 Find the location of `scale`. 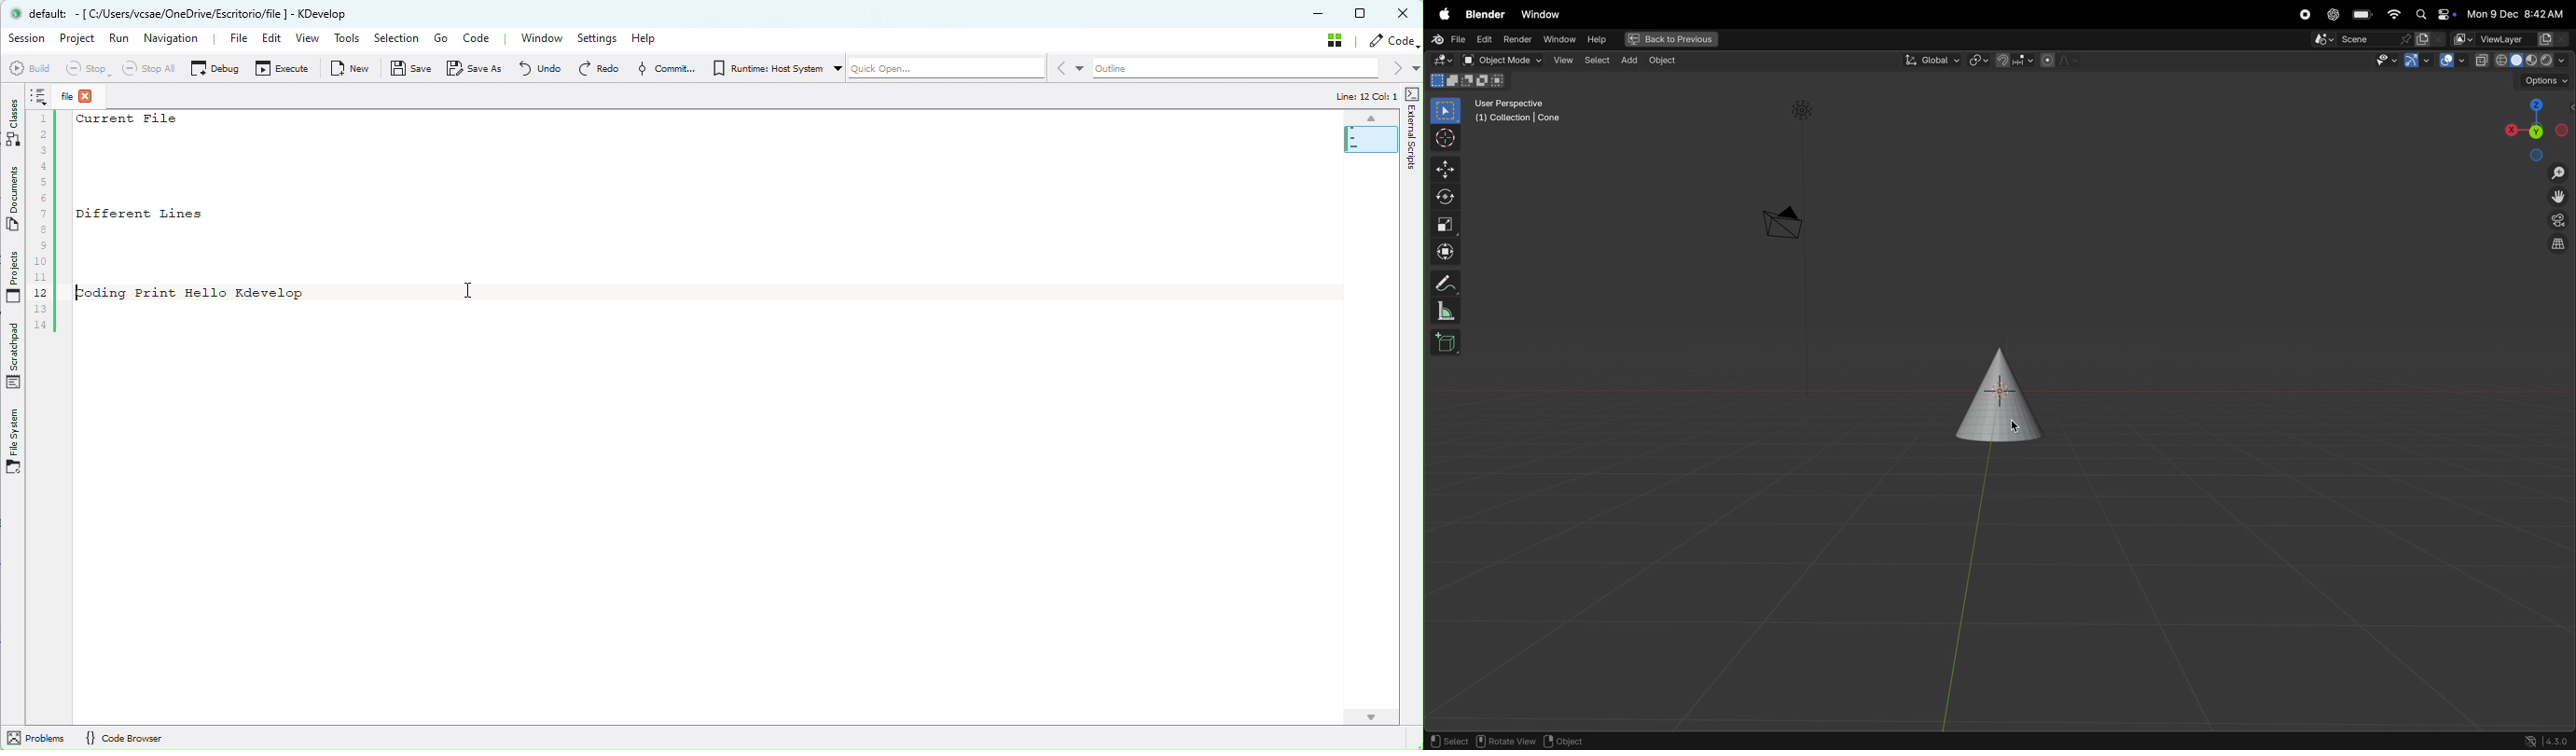

scale is located at coordinates (1445, 224).